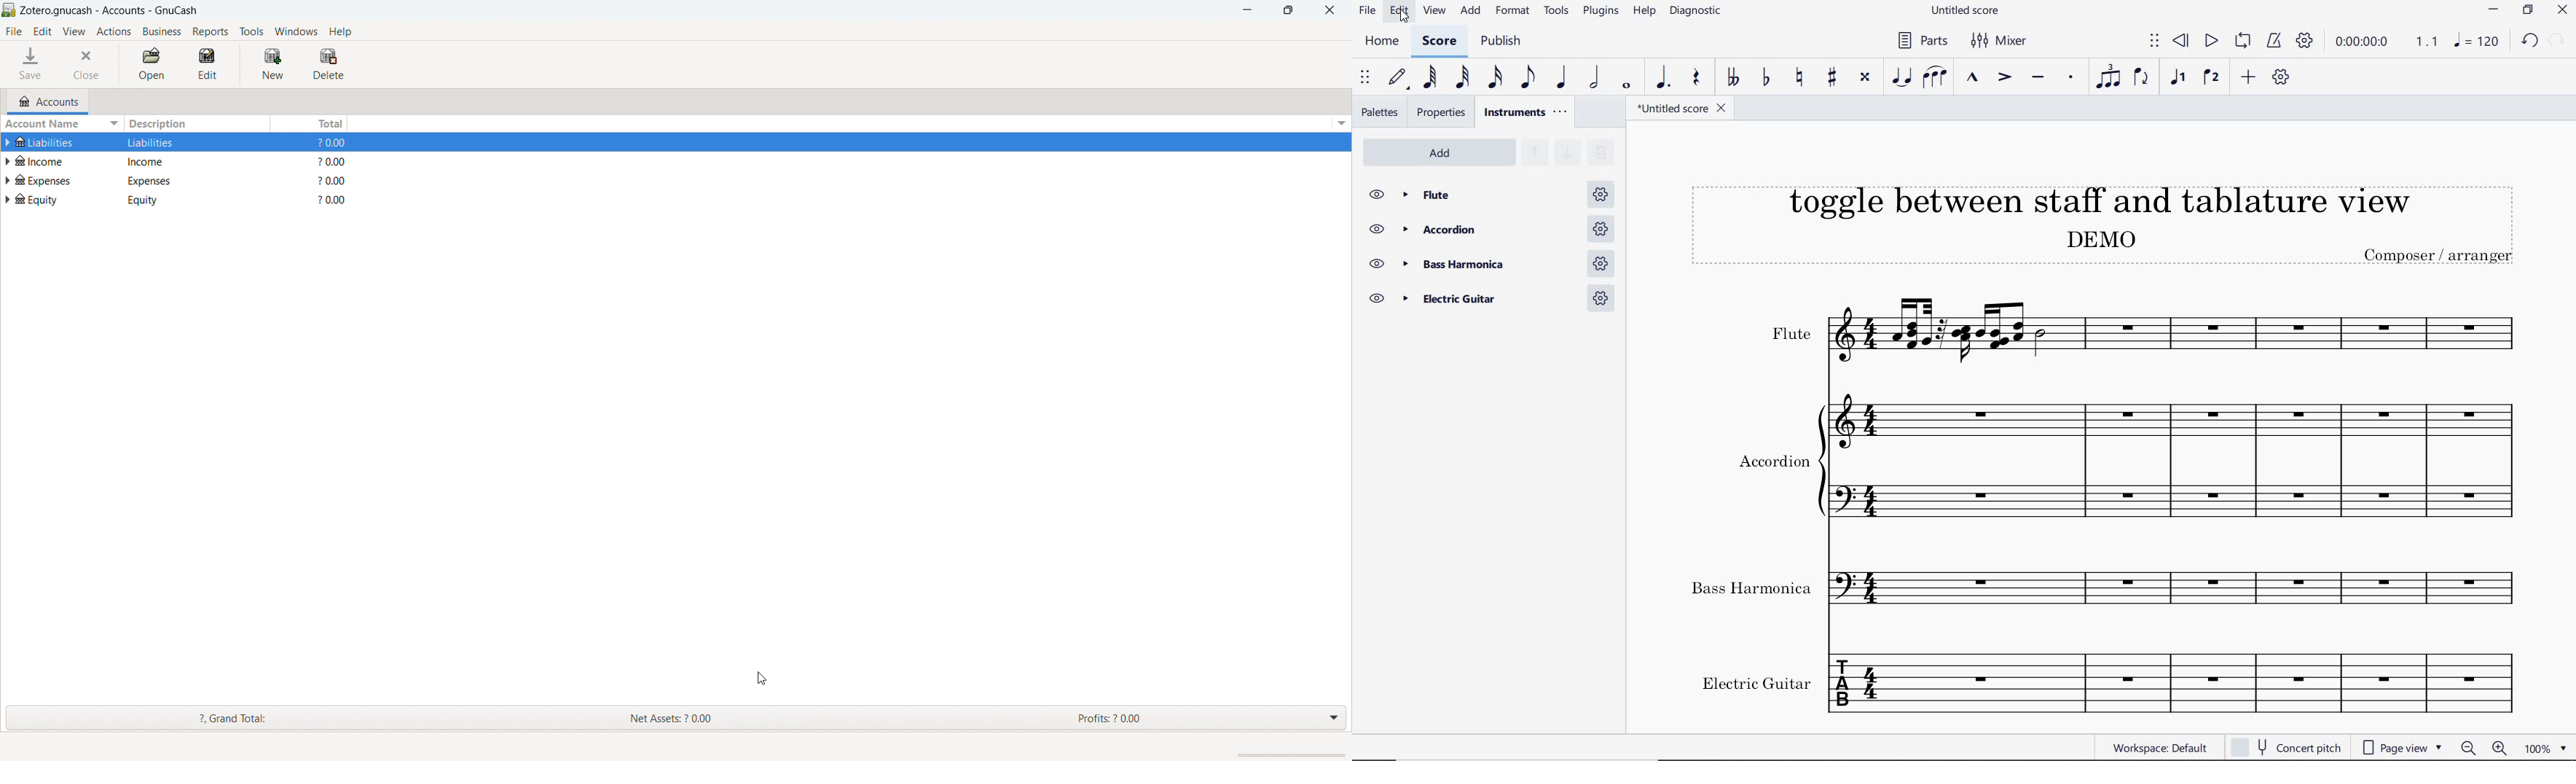 Image resolution: width=2576 pixels, height=784 pixels. What do you see at coordinates (2070, 79) in the screenshot?
I see `staccato` at bounding box center [2070, 79].